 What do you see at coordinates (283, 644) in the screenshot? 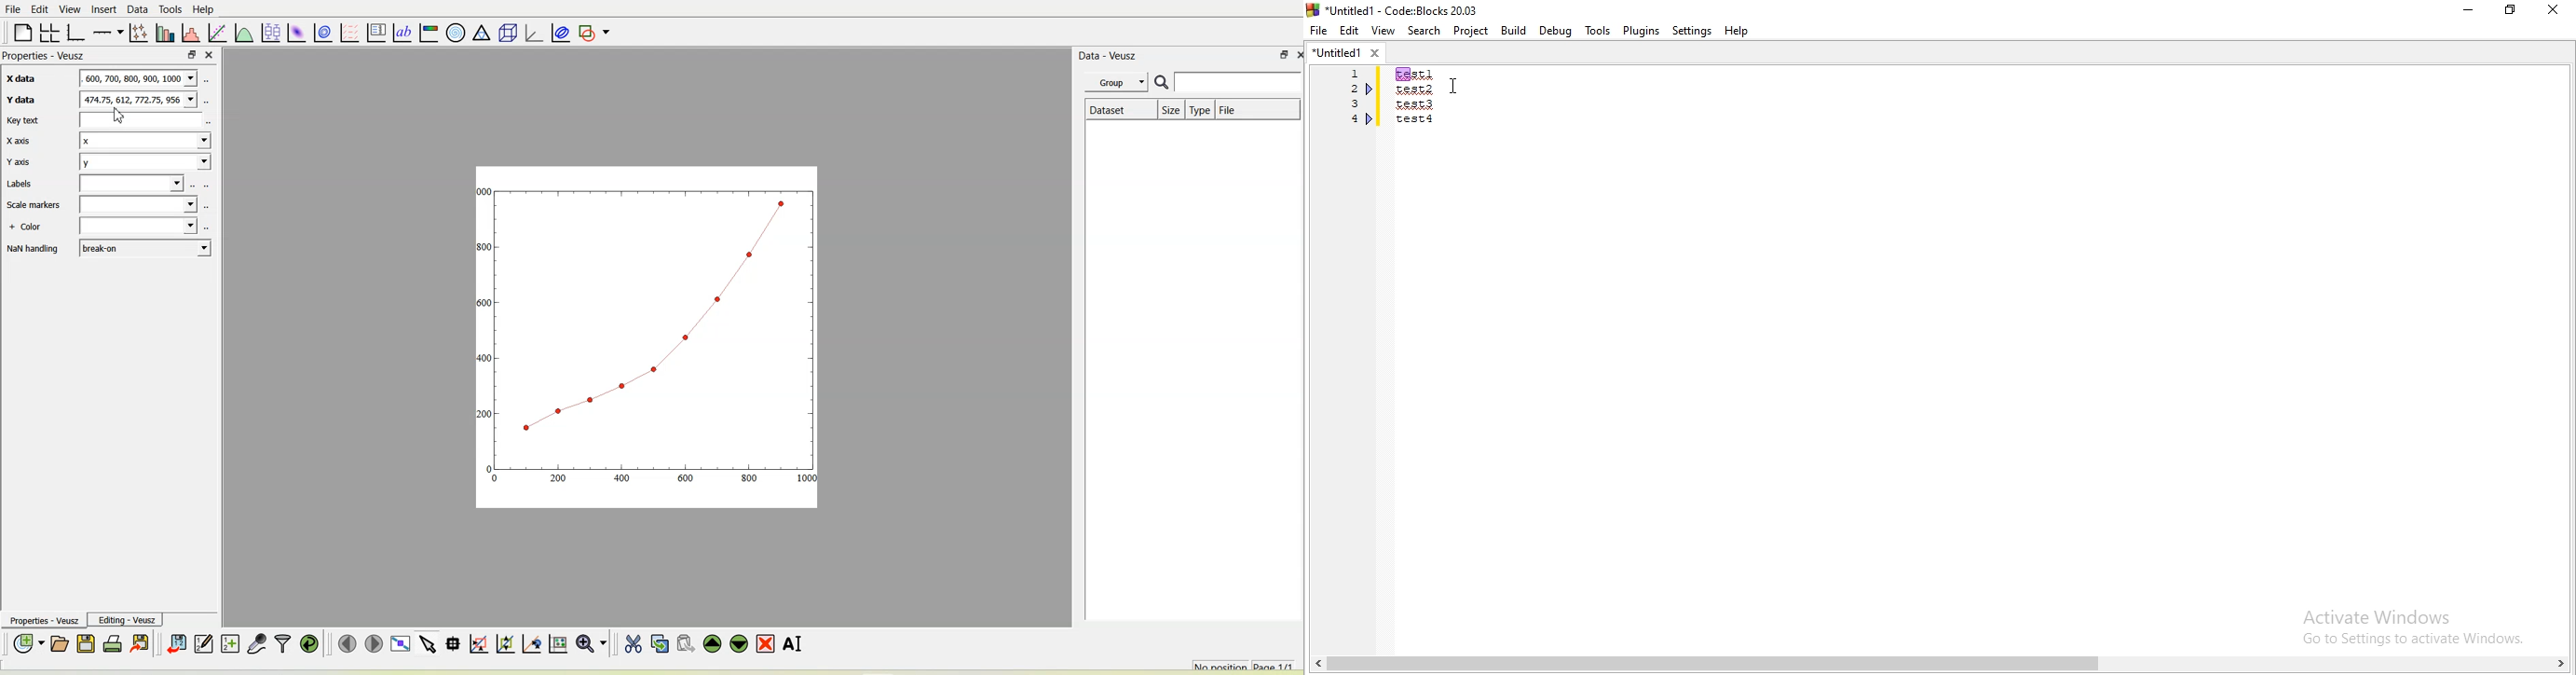
I see `Filter data` at bounding box center [283, 644].